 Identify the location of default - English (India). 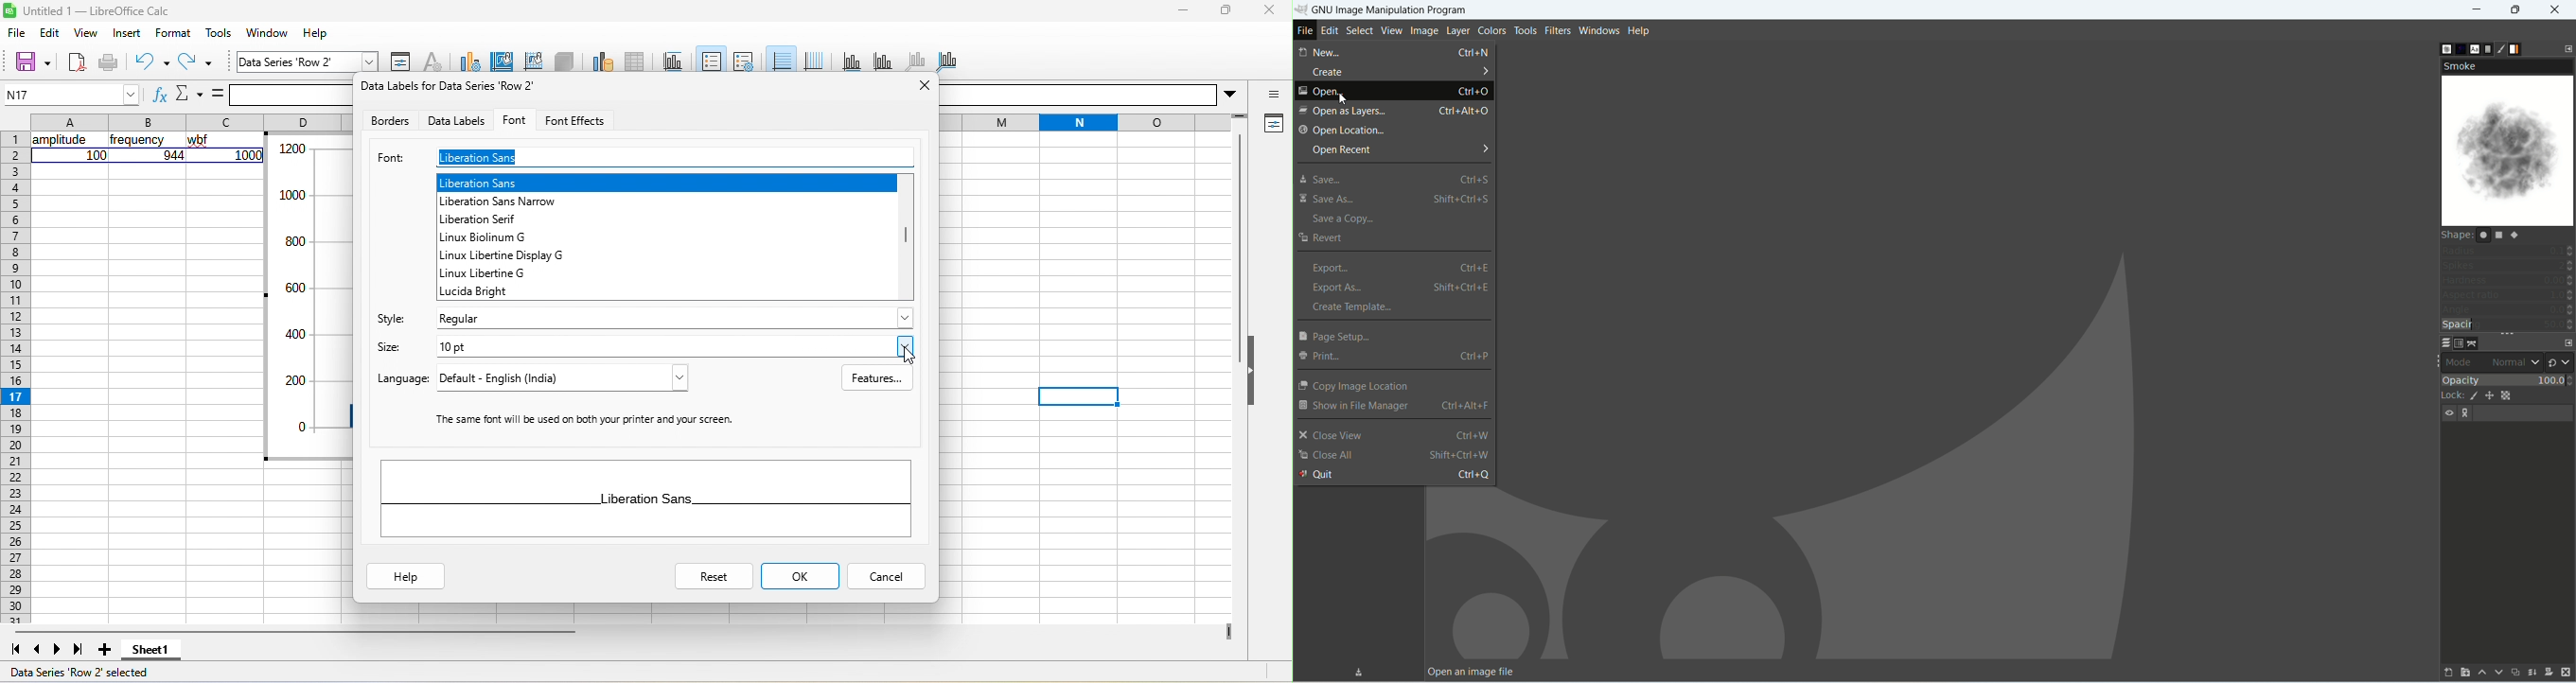
(569, 378).